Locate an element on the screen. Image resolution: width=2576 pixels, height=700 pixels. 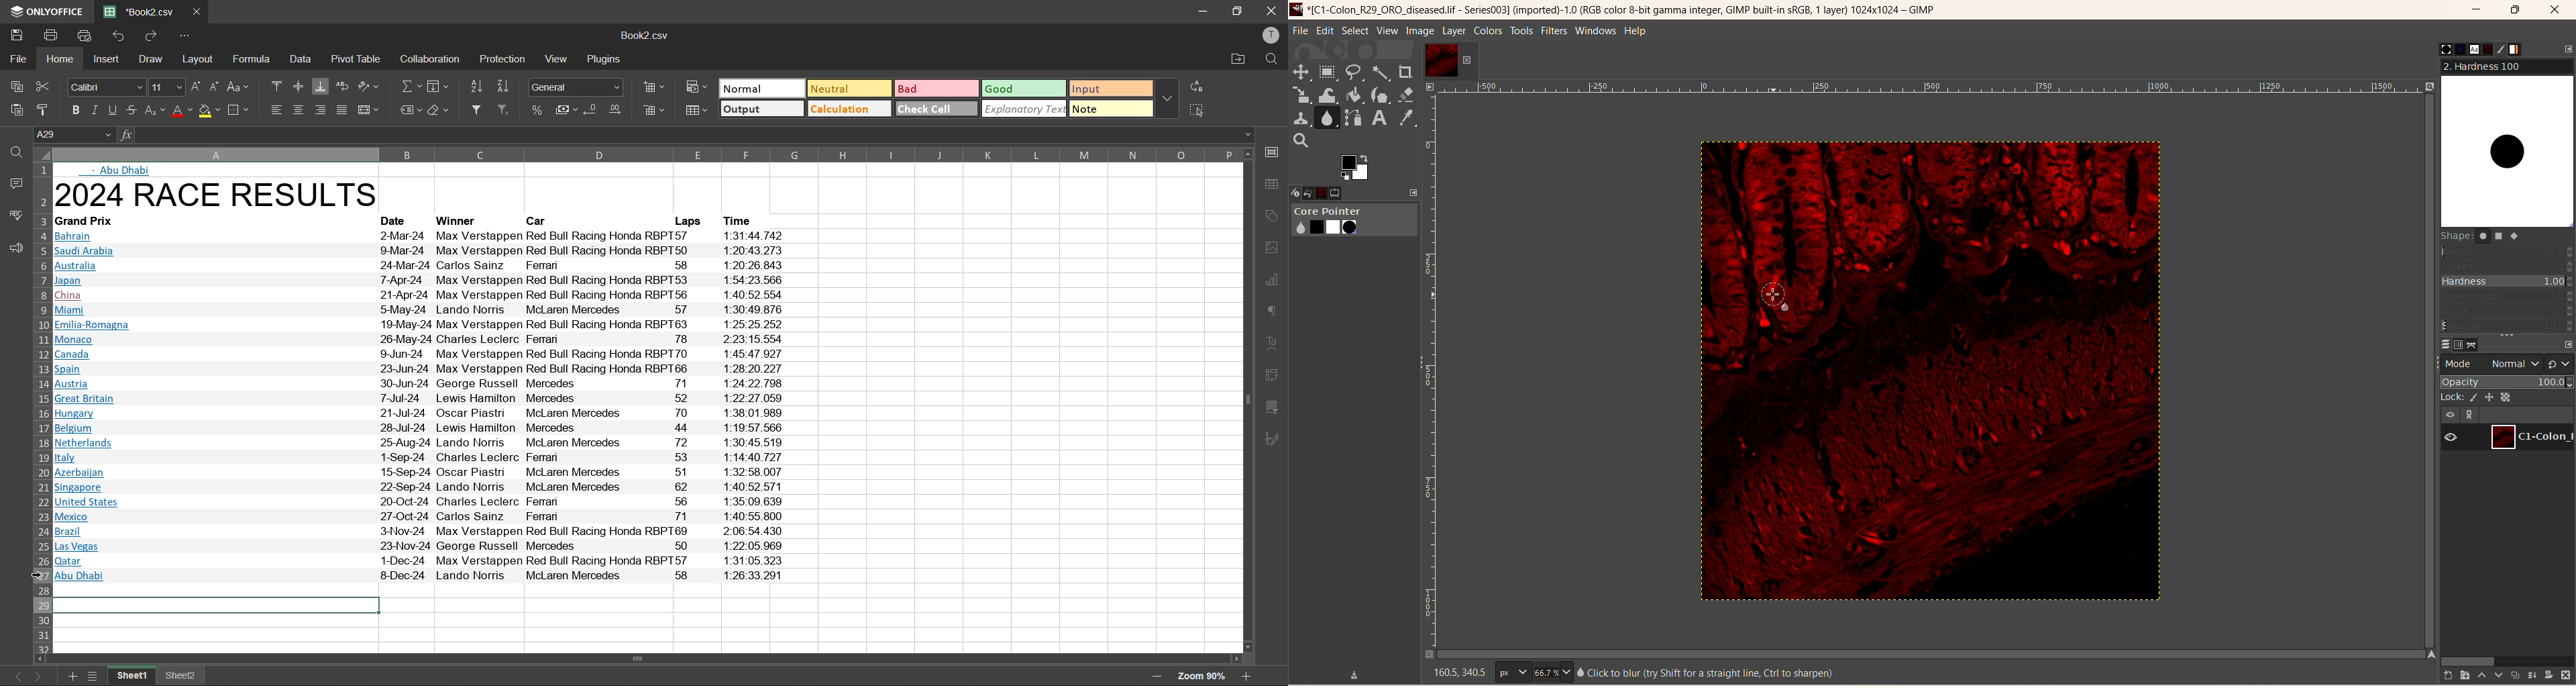
text info is located at coordinates (422, 281).